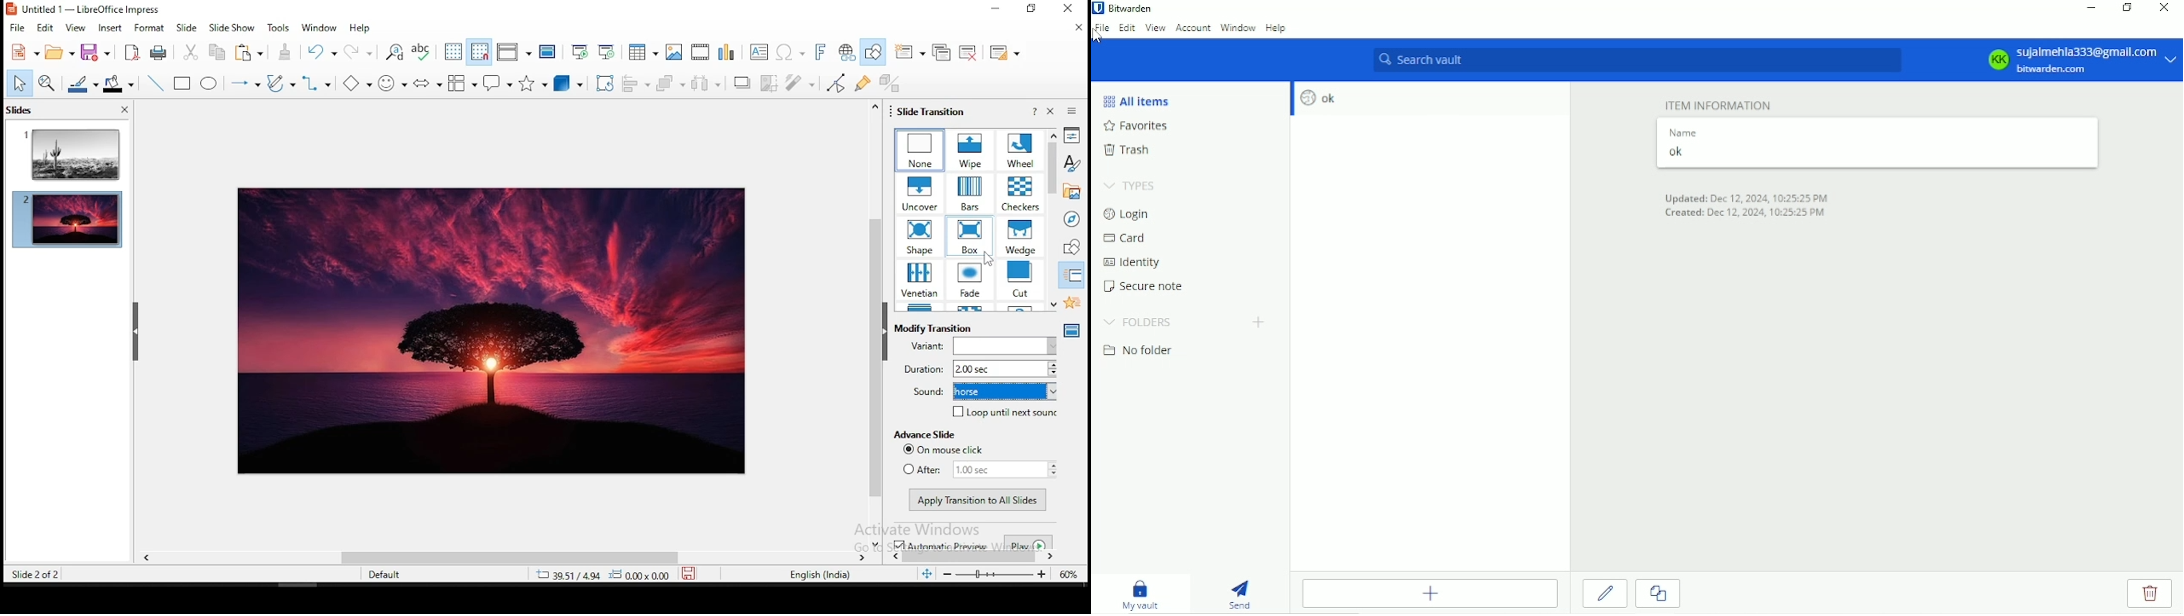 This screenshot has height=616, width=2184. I want to click on duplicate slide, so click(941, 52).